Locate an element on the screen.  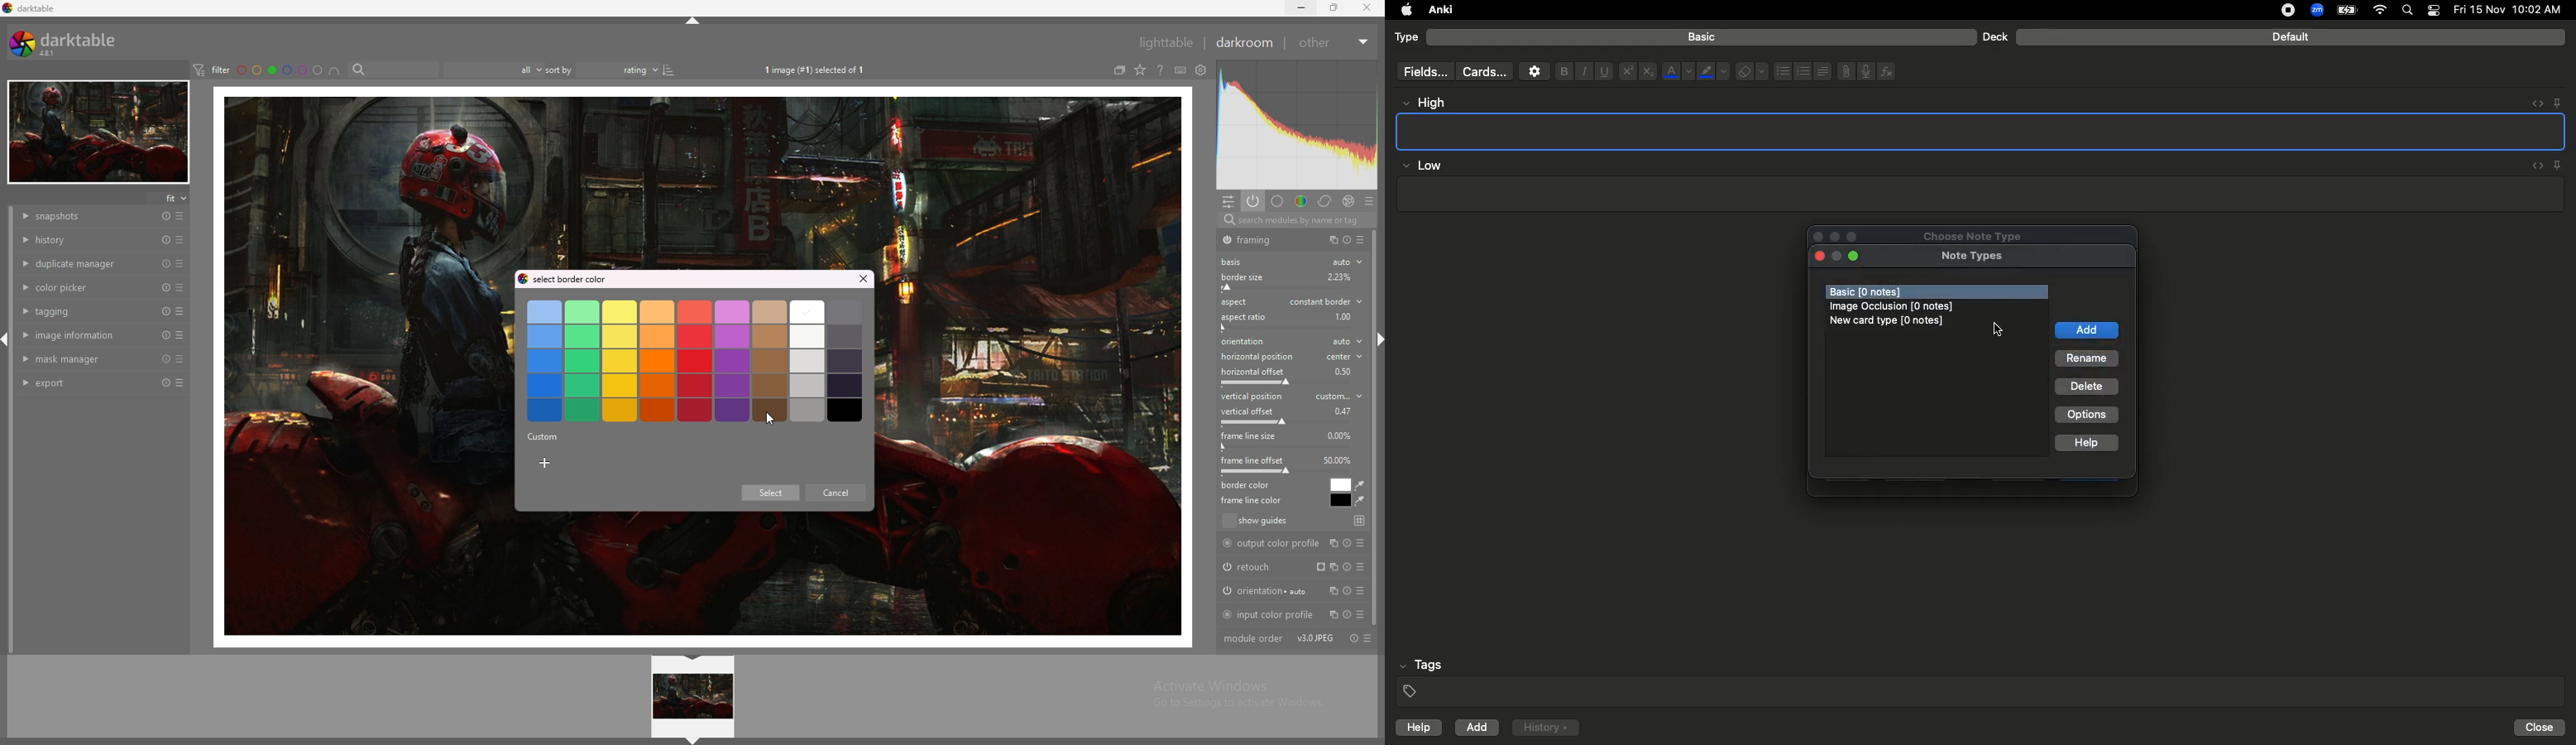
quick access panel is located at coordinates (1229, 202).